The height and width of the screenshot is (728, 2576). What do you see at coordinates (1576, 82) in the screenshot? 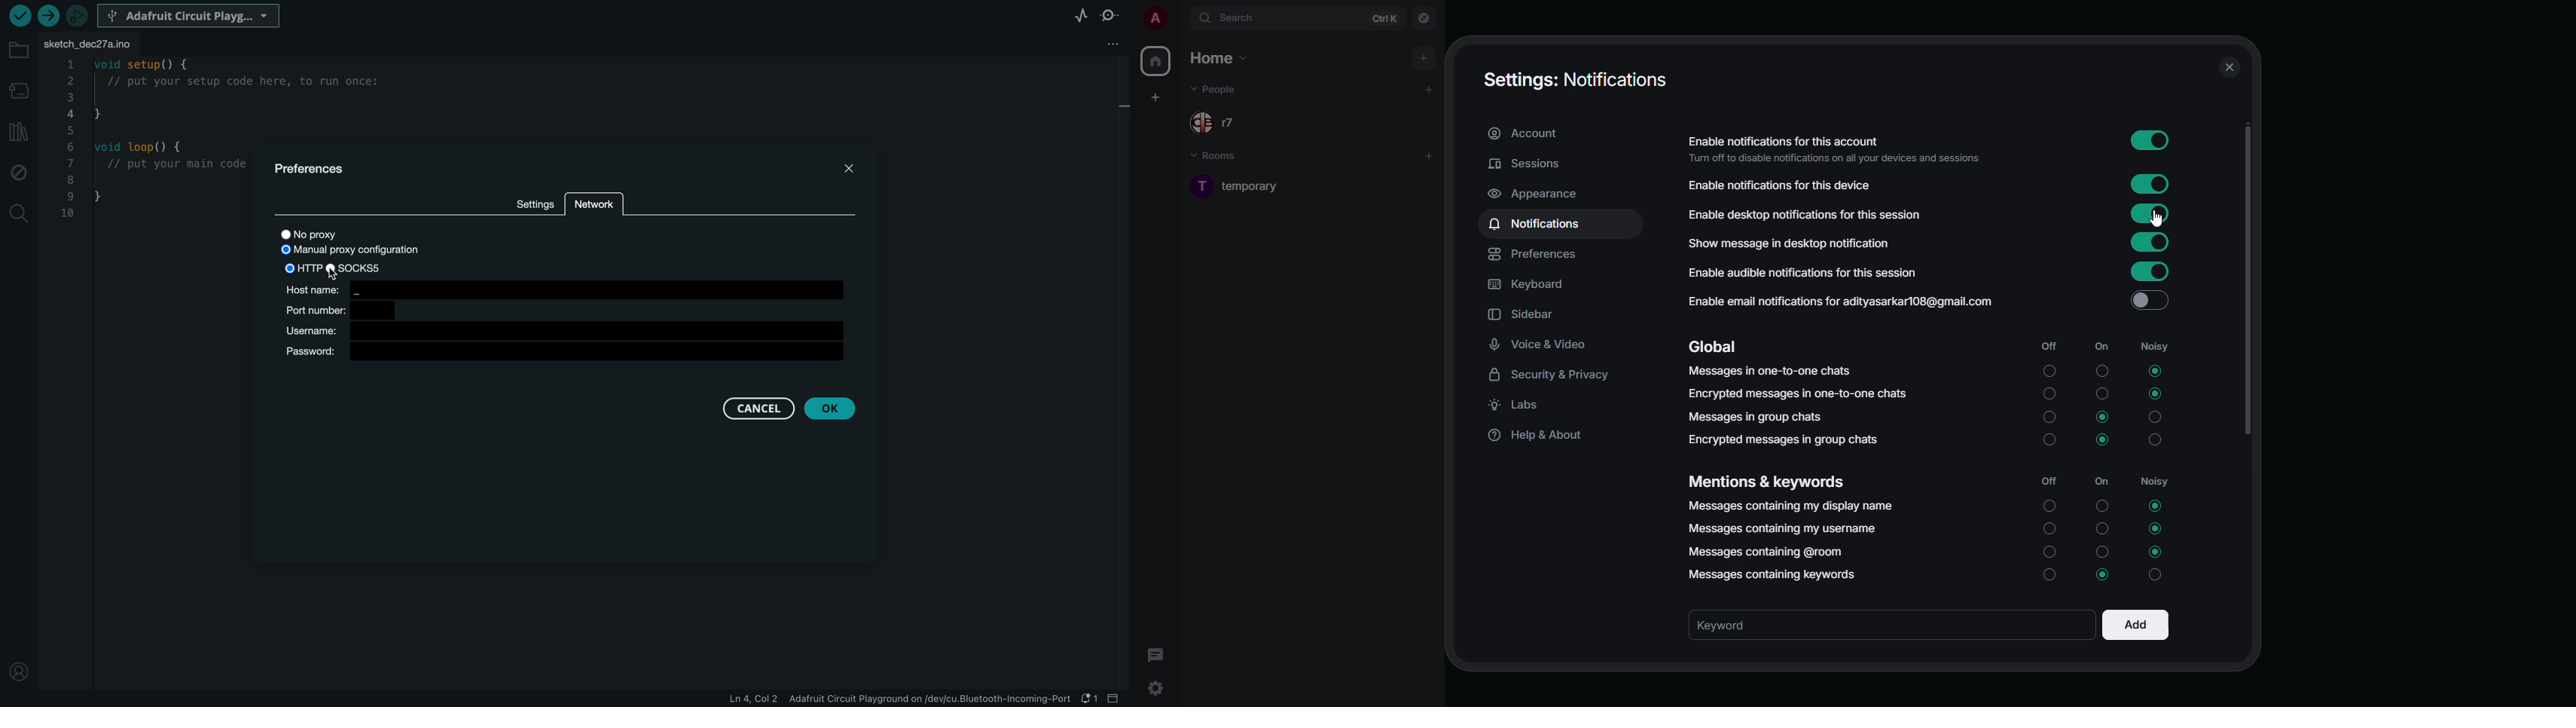
I see `settings notifications` at bounding box center [1576, 82].